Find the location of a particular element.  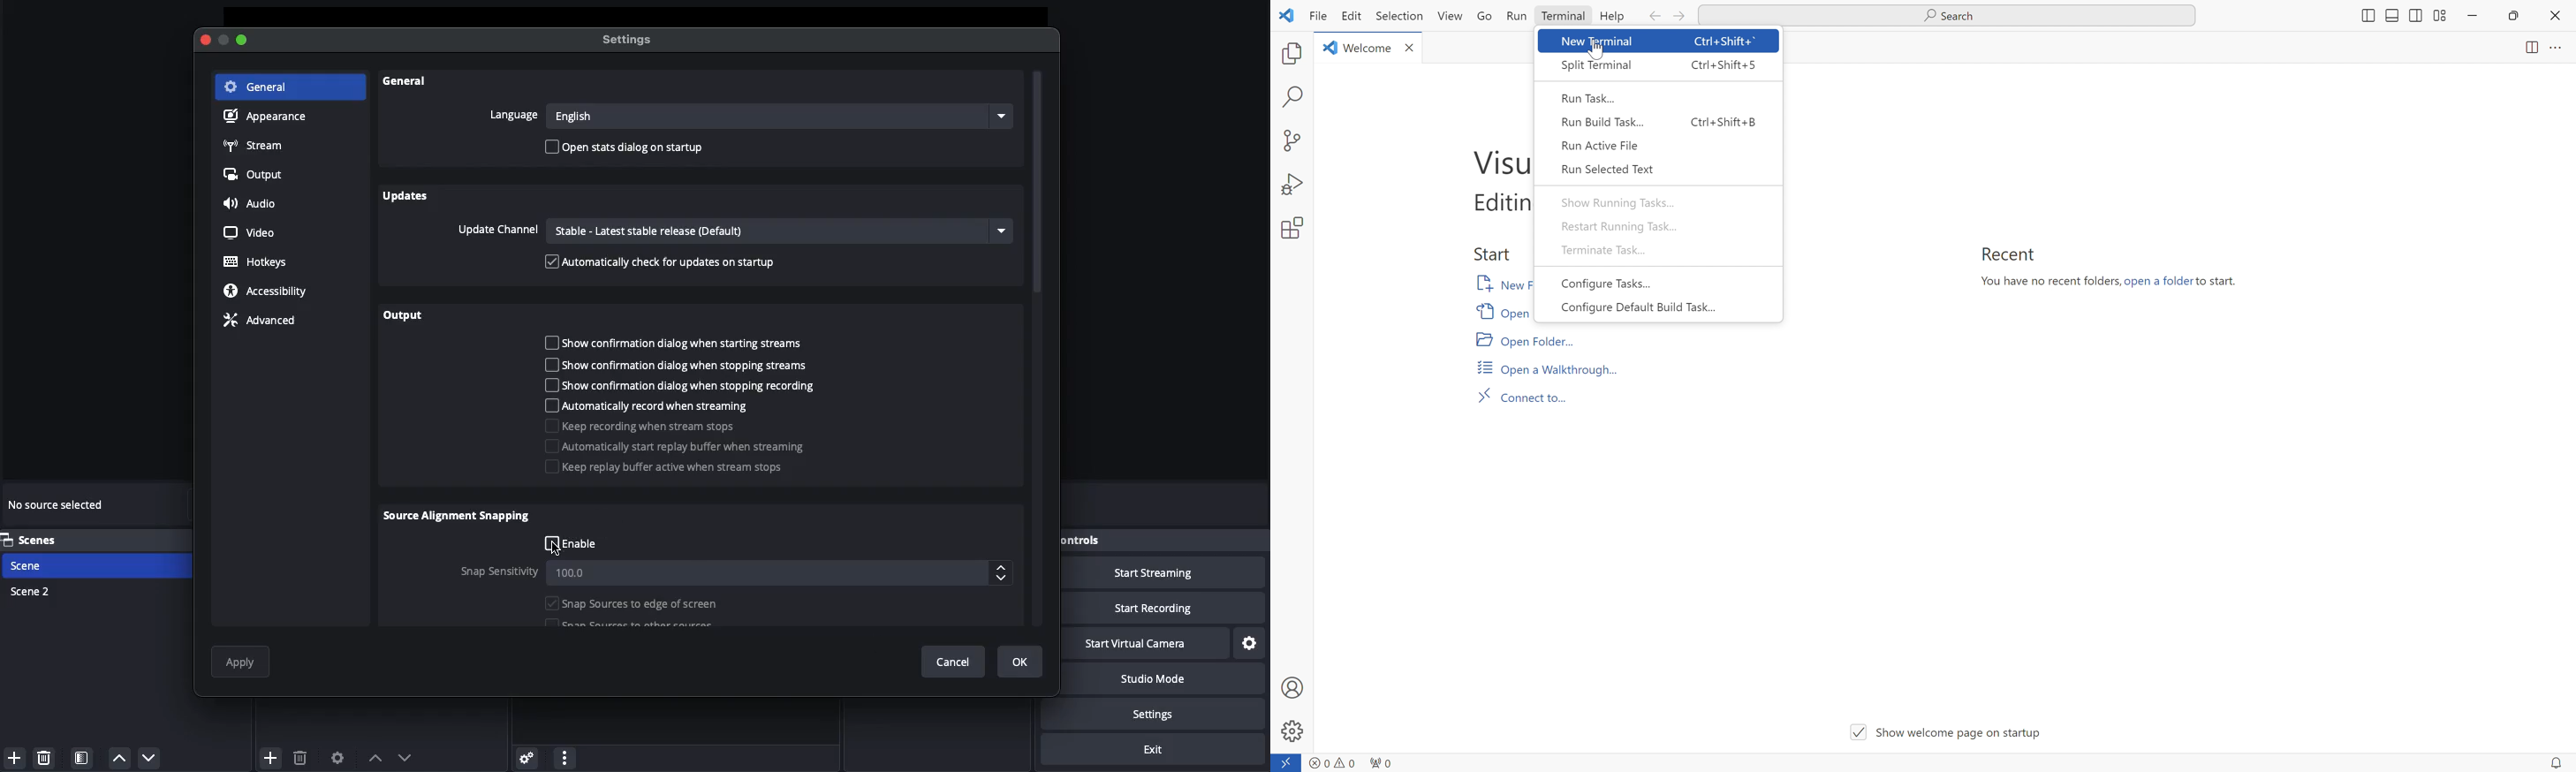

Snap source to edge of screen is located at coordinates (637, 605).